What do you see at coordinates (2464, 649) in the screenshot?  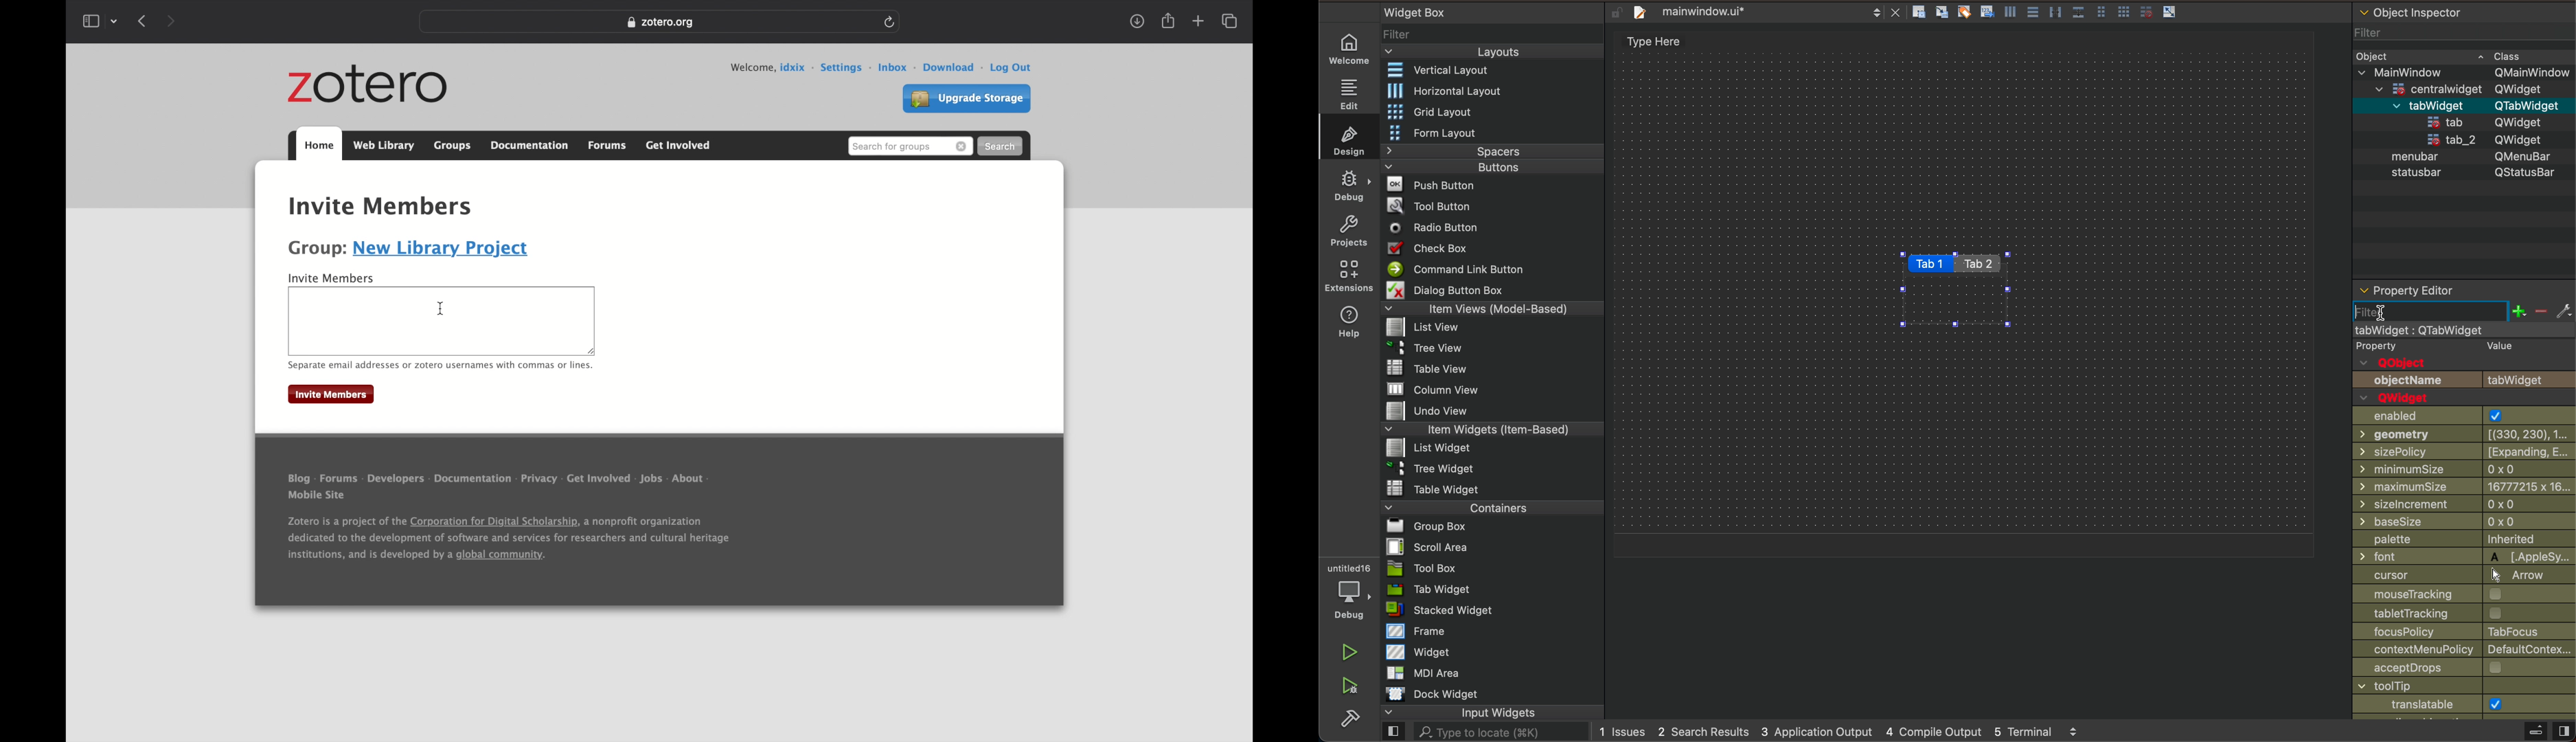 I see `context policy` at bounding box center [2464, 649].